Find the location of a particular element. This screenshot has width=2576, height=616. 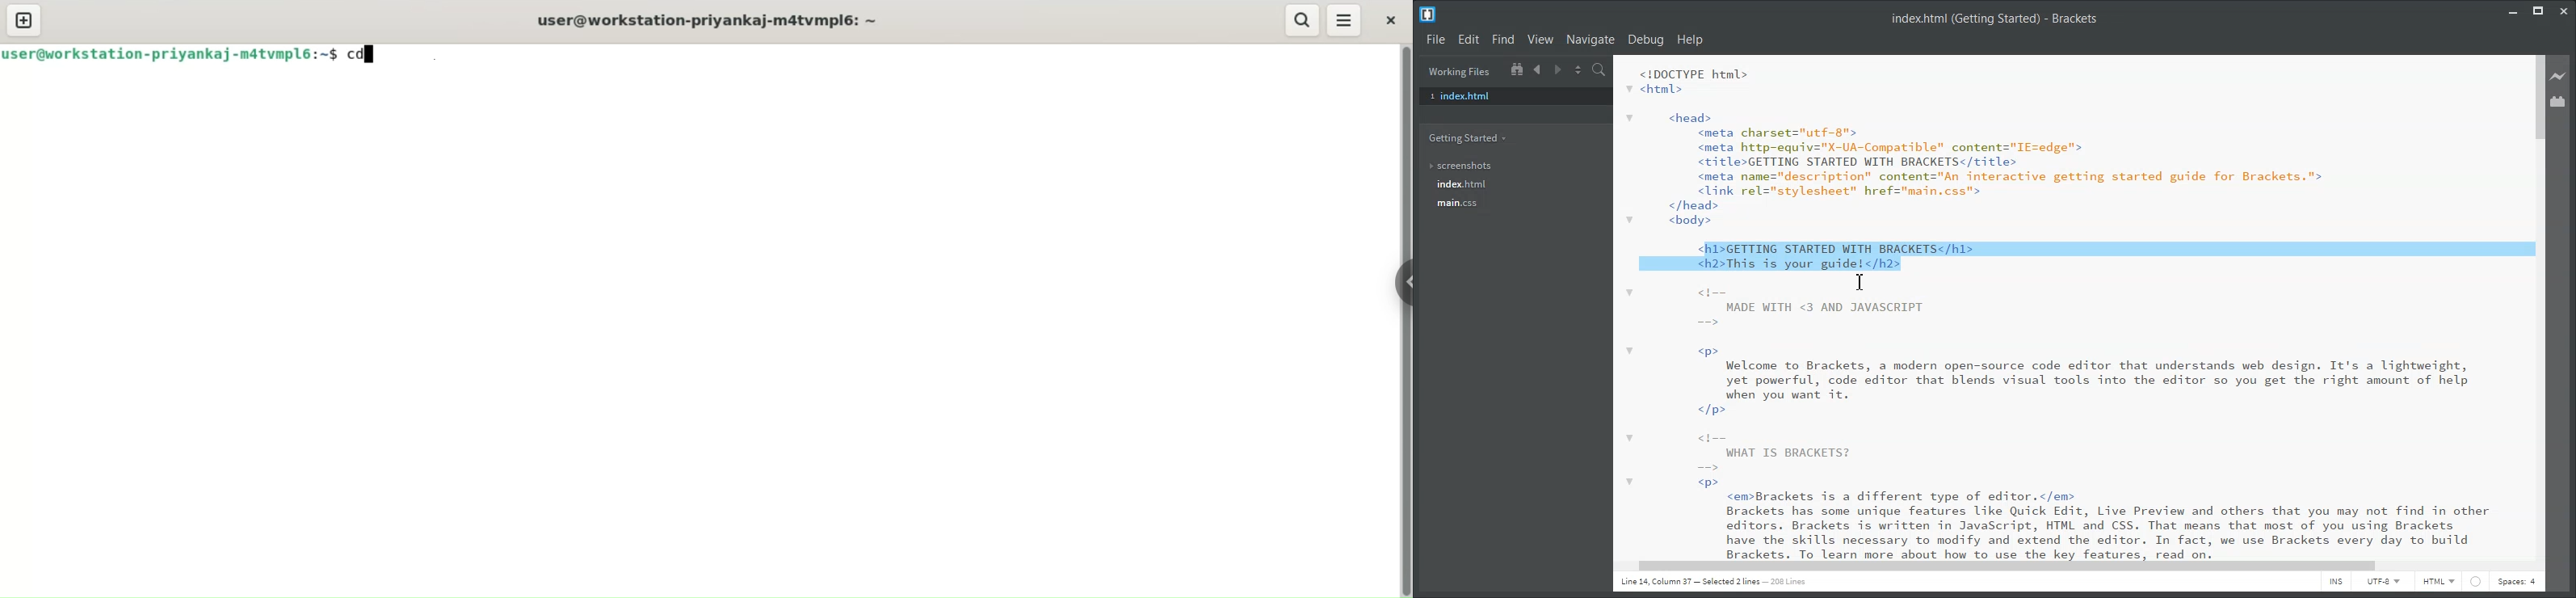

Find is located at coordinates (1502, 40).